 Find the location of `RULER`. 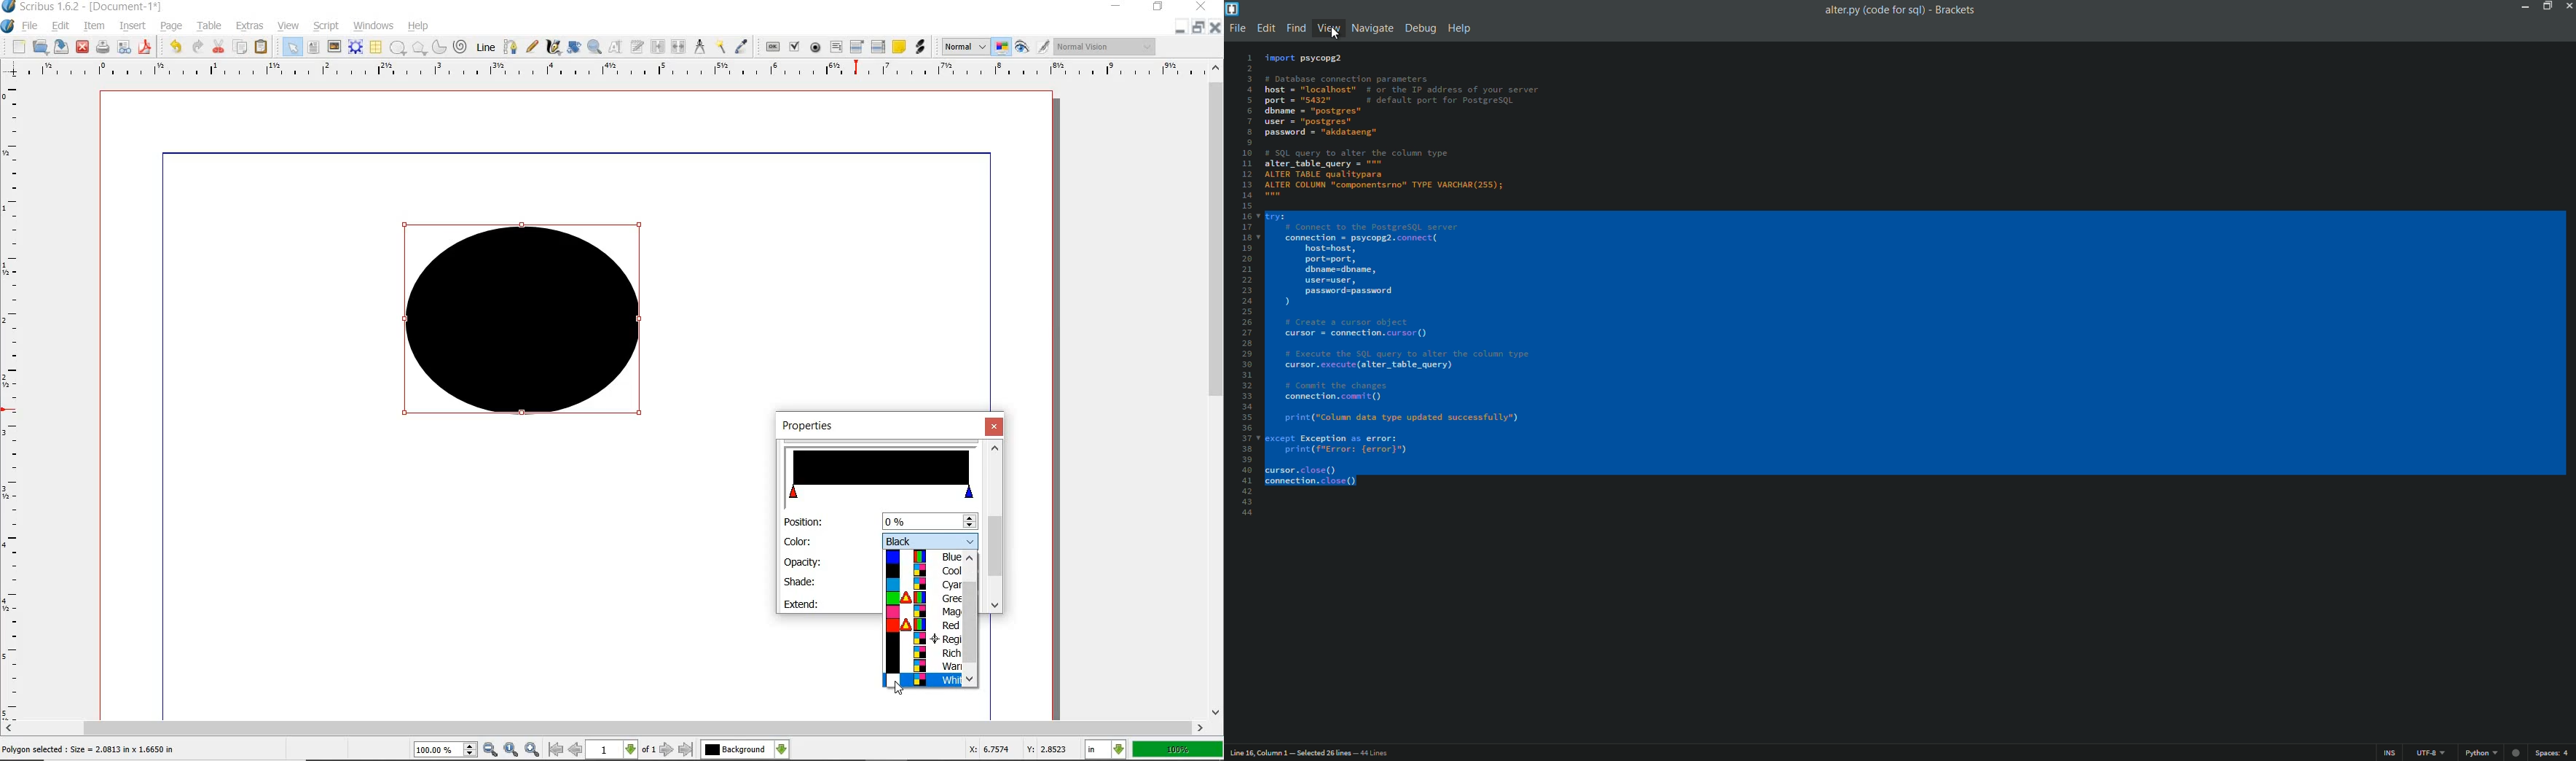

RULER is located at coordinates (12, 404).